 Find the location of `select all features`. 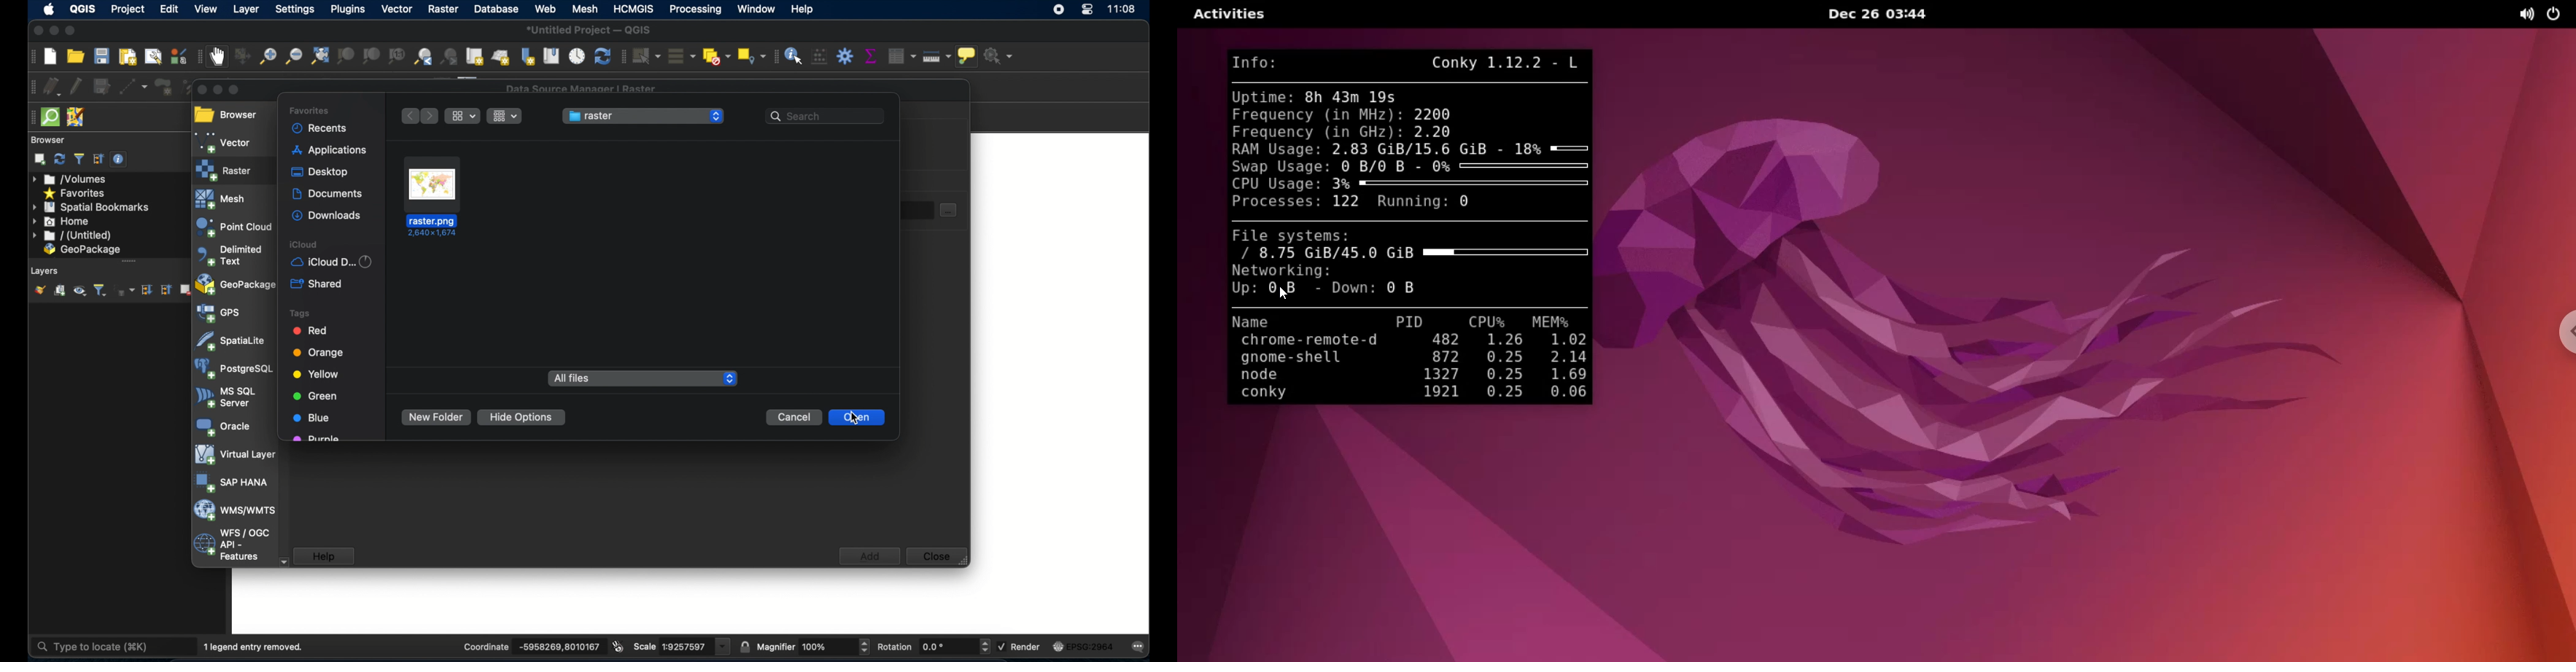

select all features is located at coordinates (679, 56).